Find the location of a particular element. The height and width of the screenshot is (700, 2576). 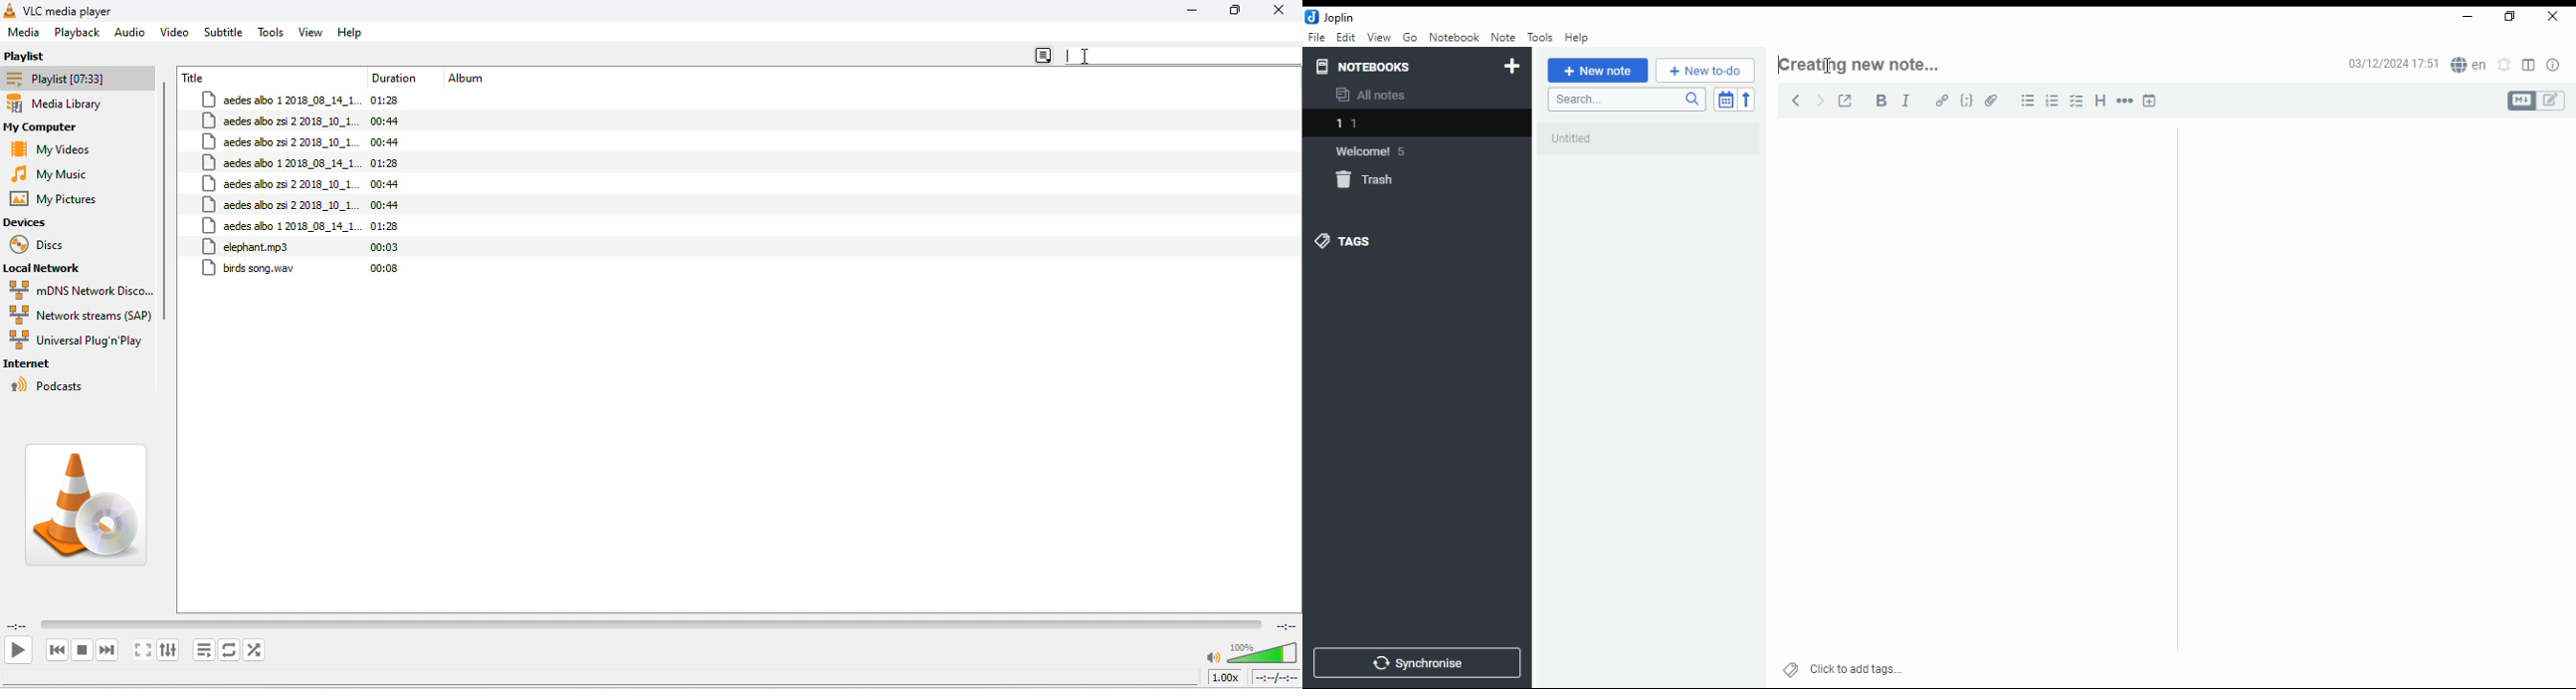

italics is located at coordinates (1906, 100).